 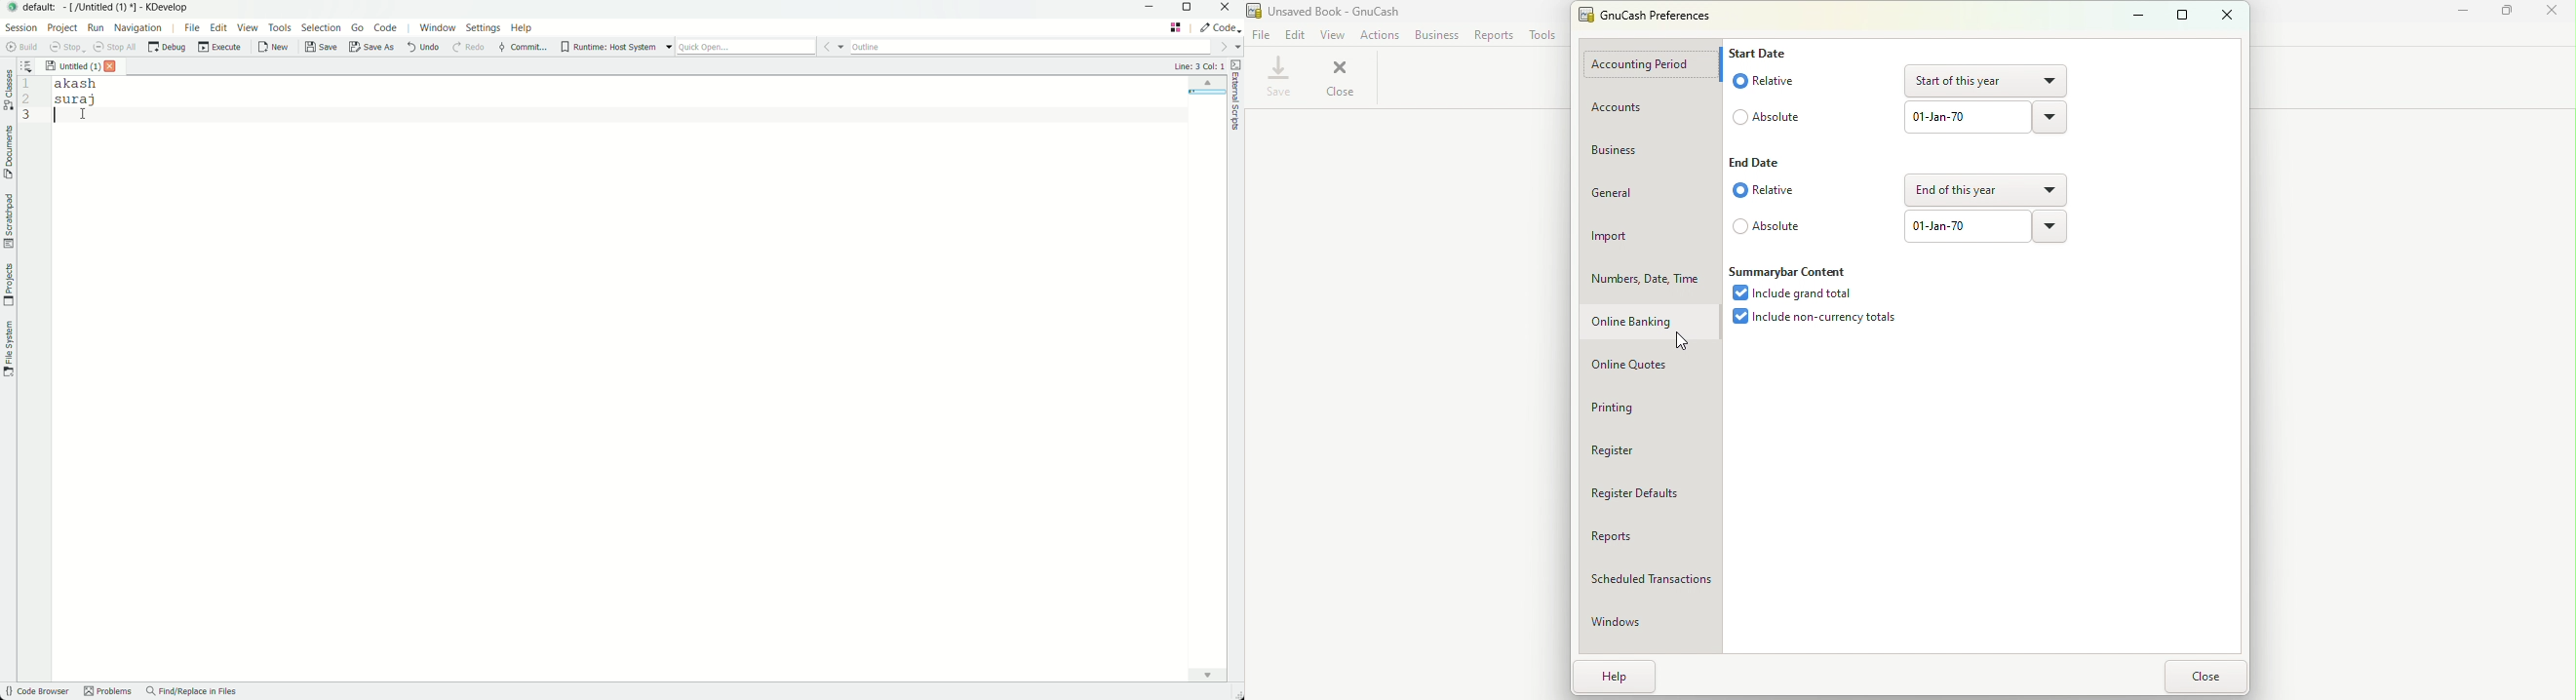 I want to click on Close, so click(x=1349, y=79).